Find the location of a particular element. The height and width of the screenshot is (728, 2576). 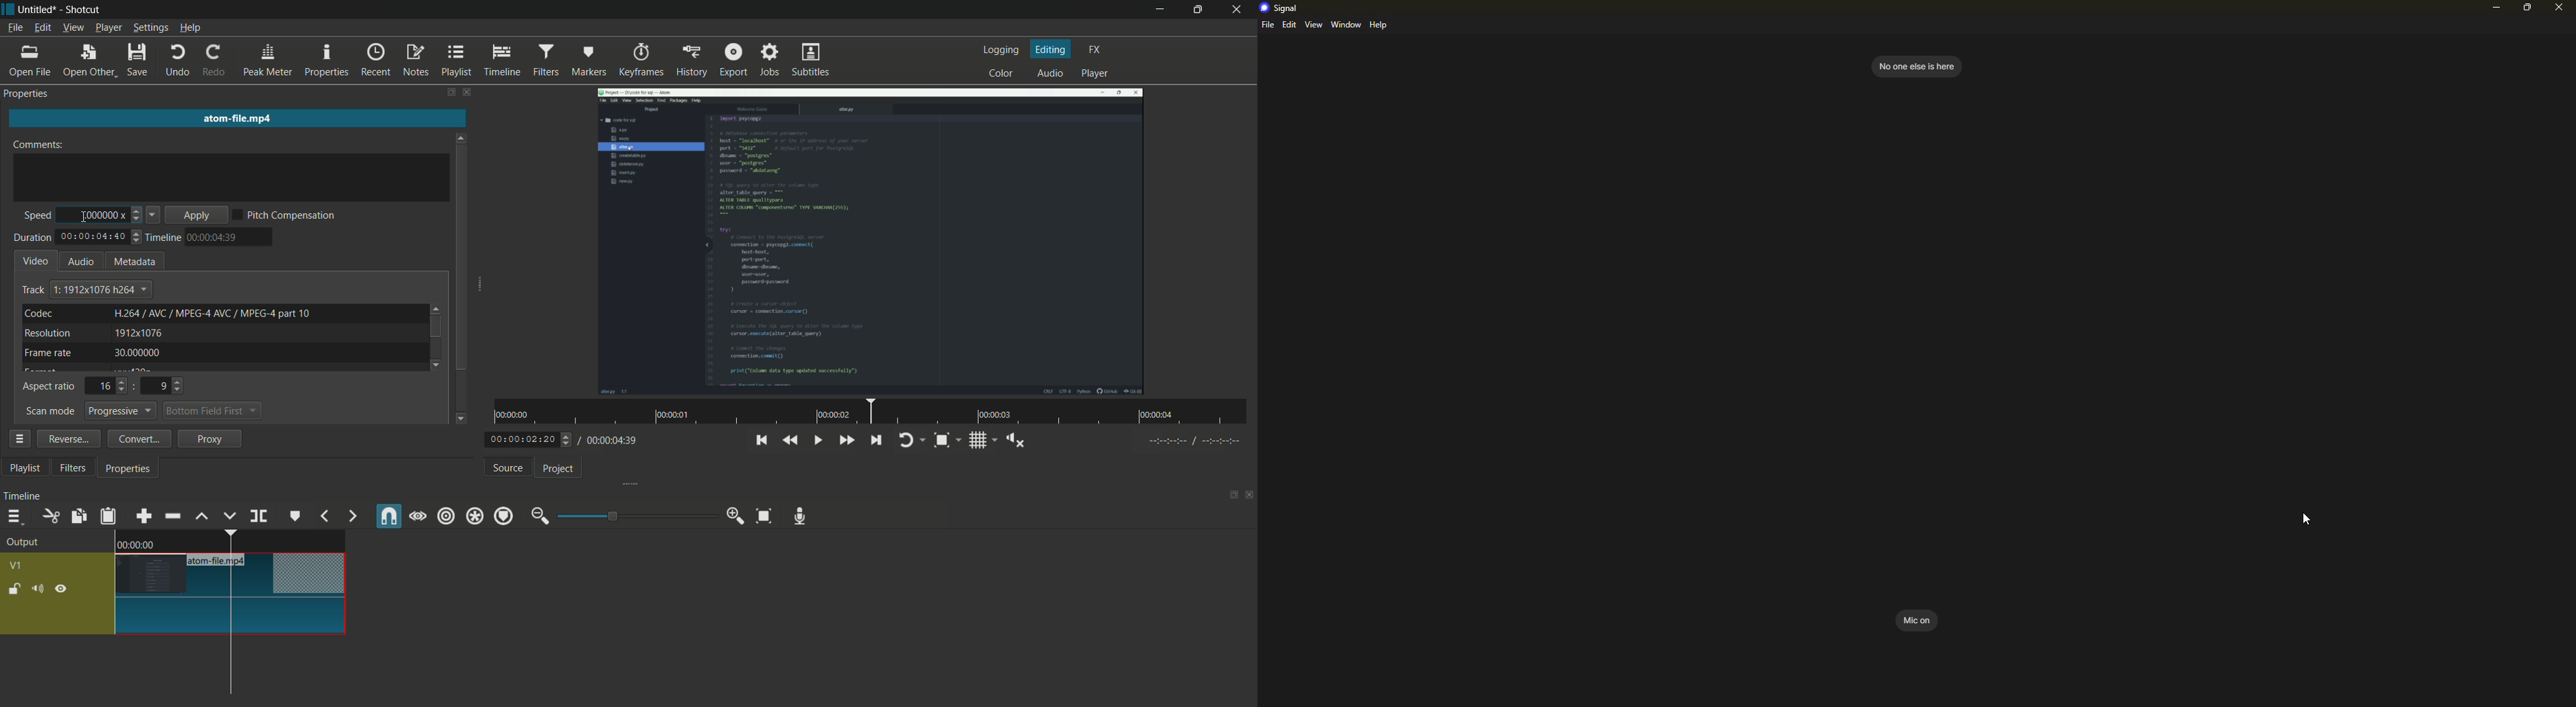

audio is located at coordinates (1051, 72).